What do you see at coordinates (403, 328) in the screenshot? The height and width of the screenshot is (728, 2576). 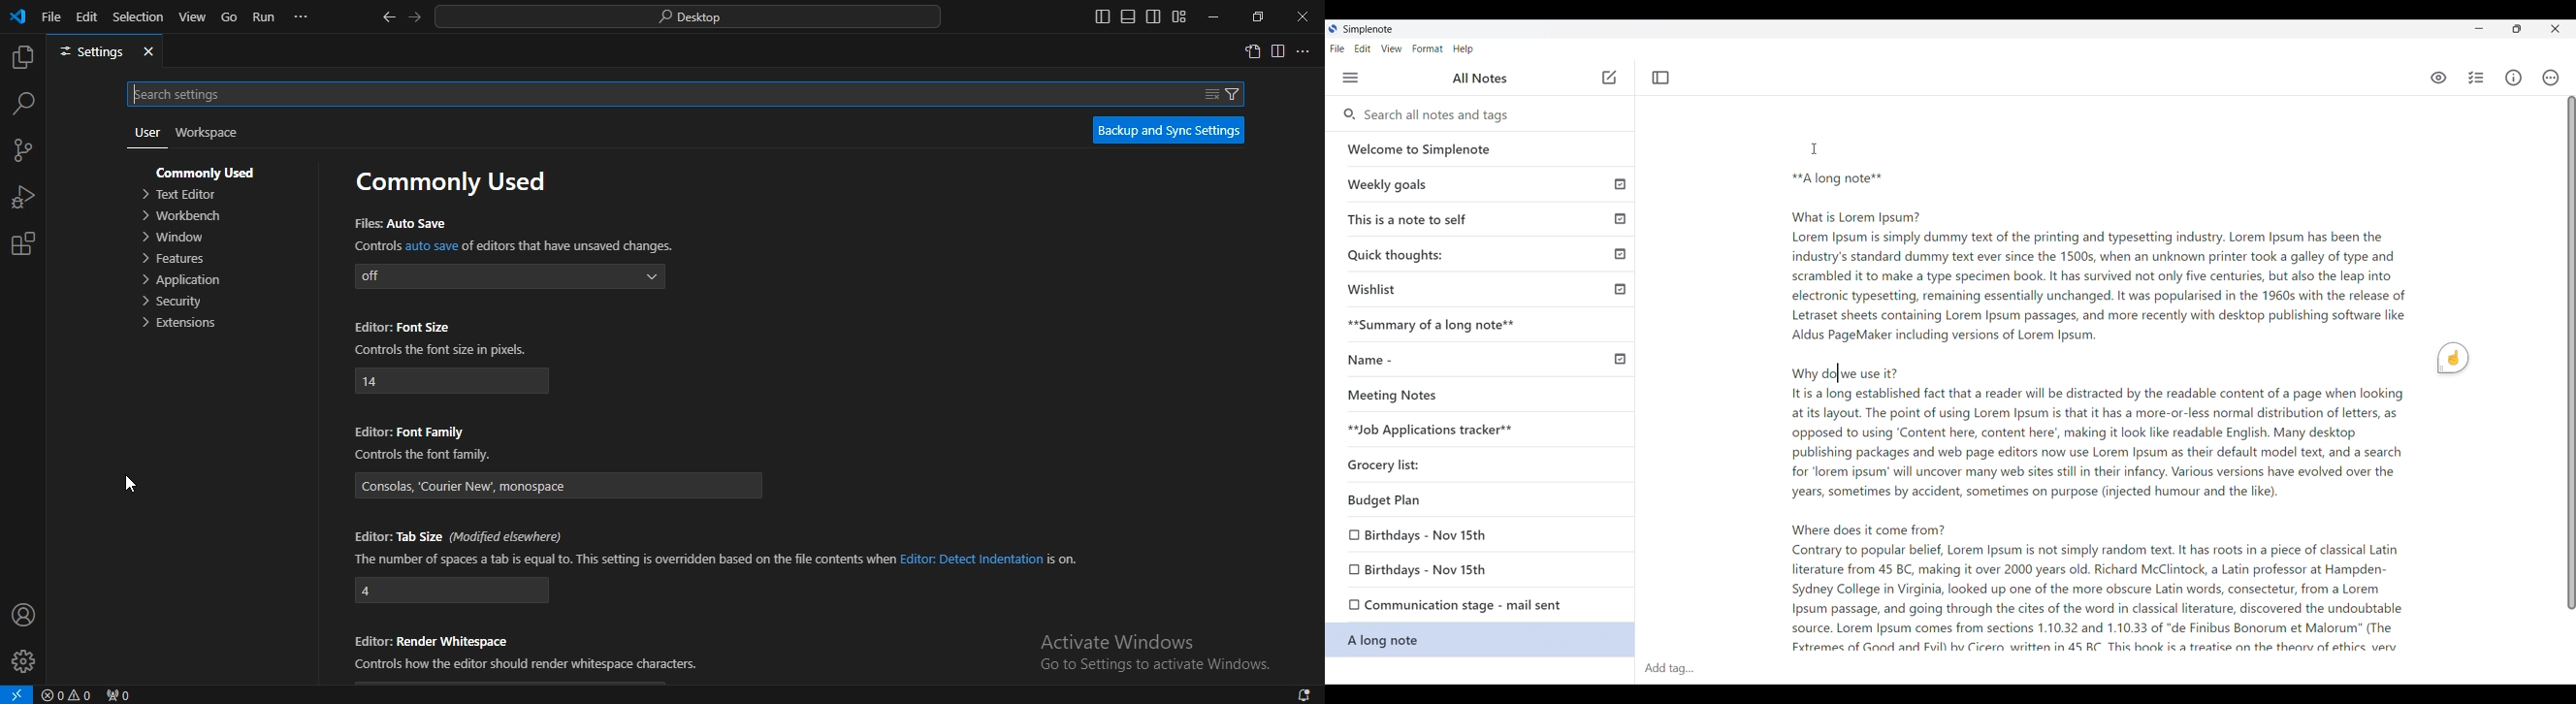 I see `editor ; font size` at bounding box center [403, 328].